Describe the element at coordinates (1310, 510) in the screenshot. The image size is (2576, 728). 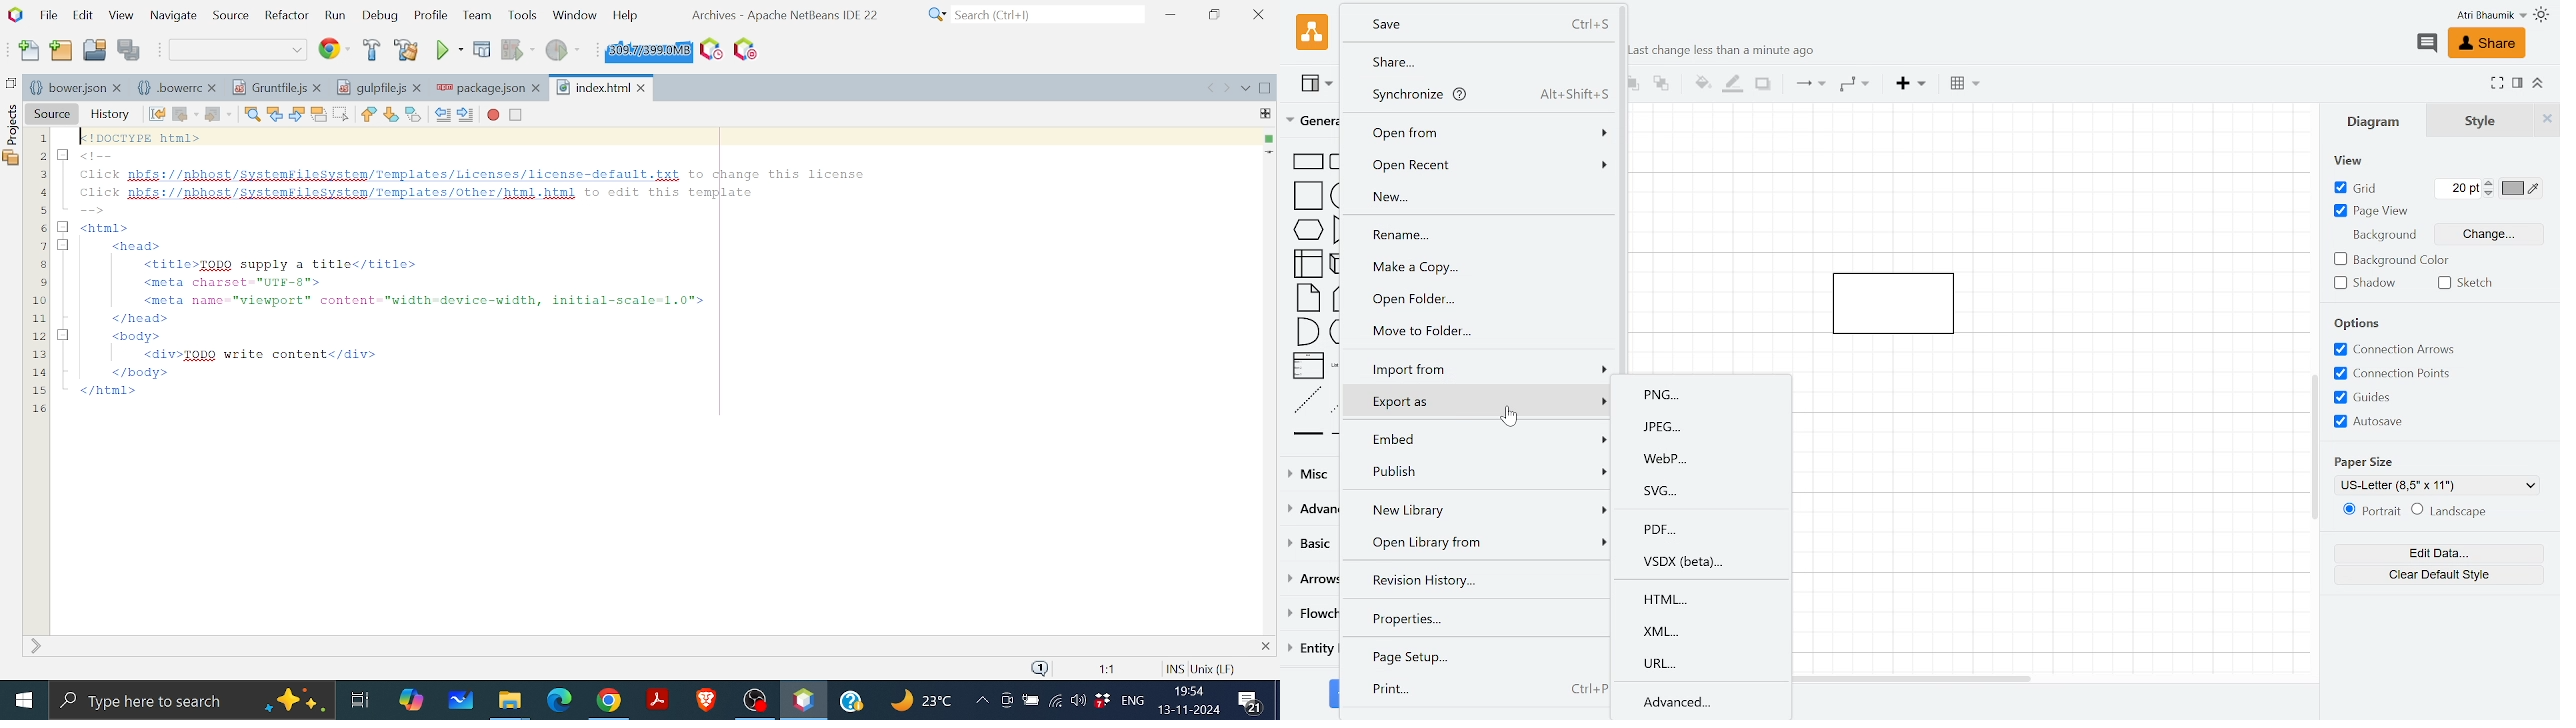
I see `Advanced` at that location.